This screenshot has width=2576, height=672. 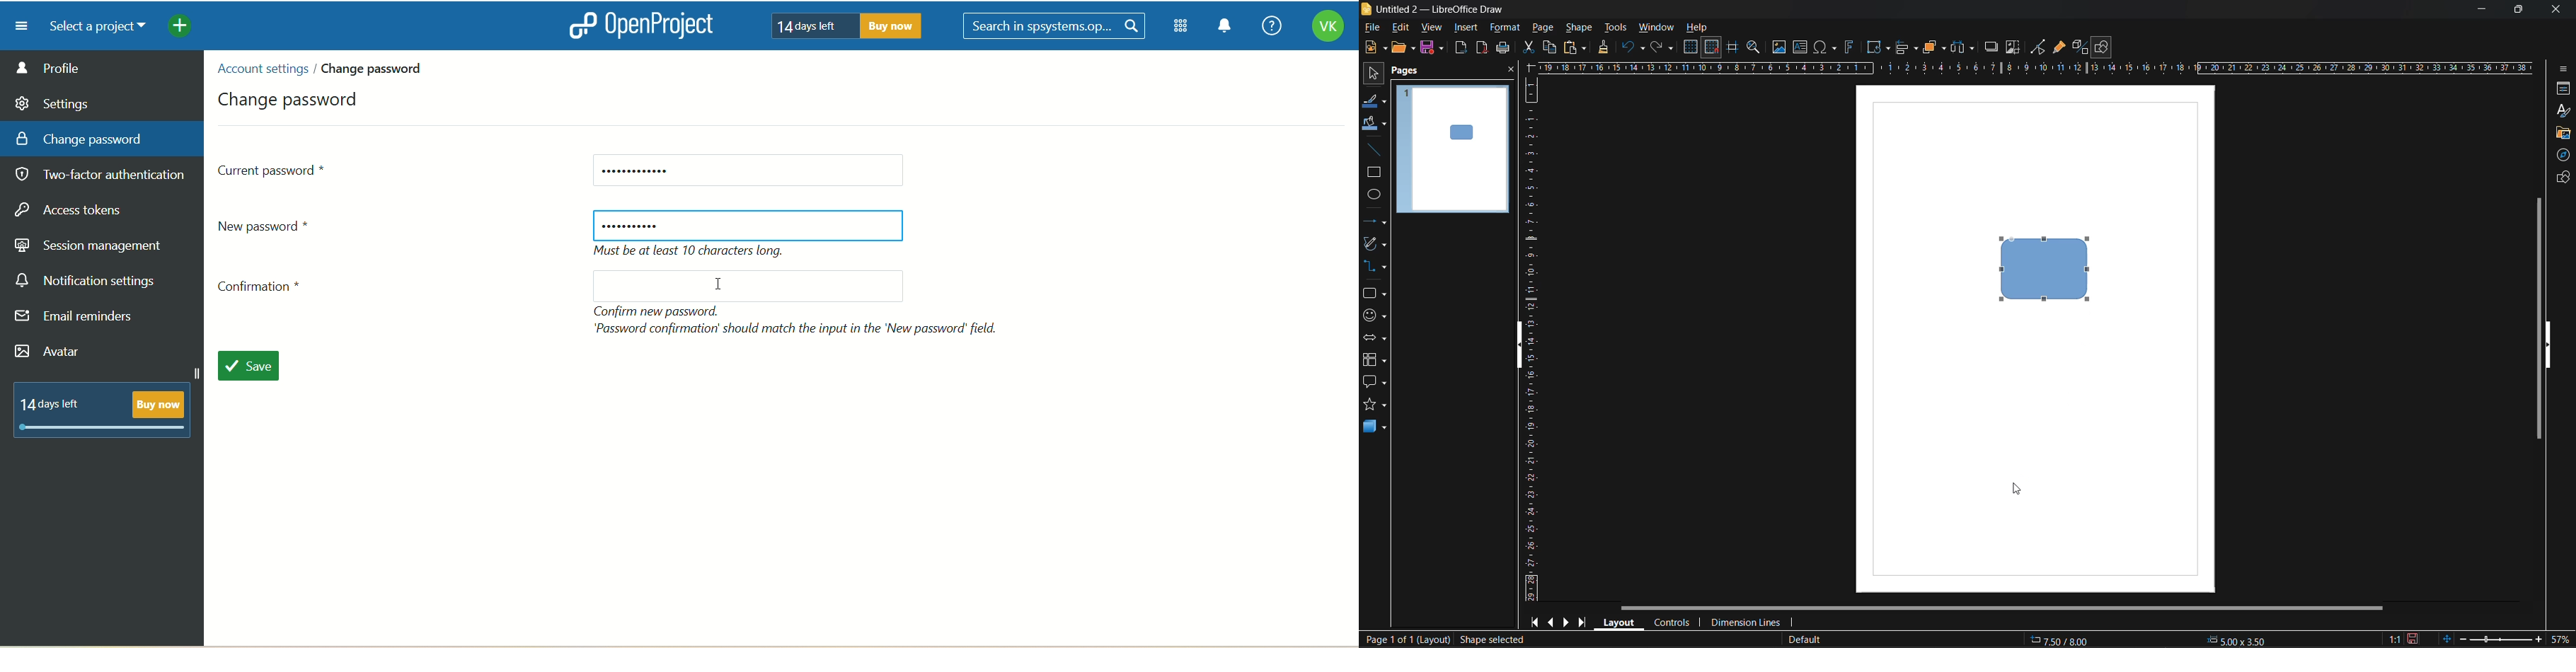 I want to click on access takers, so click(x=74, y=211).